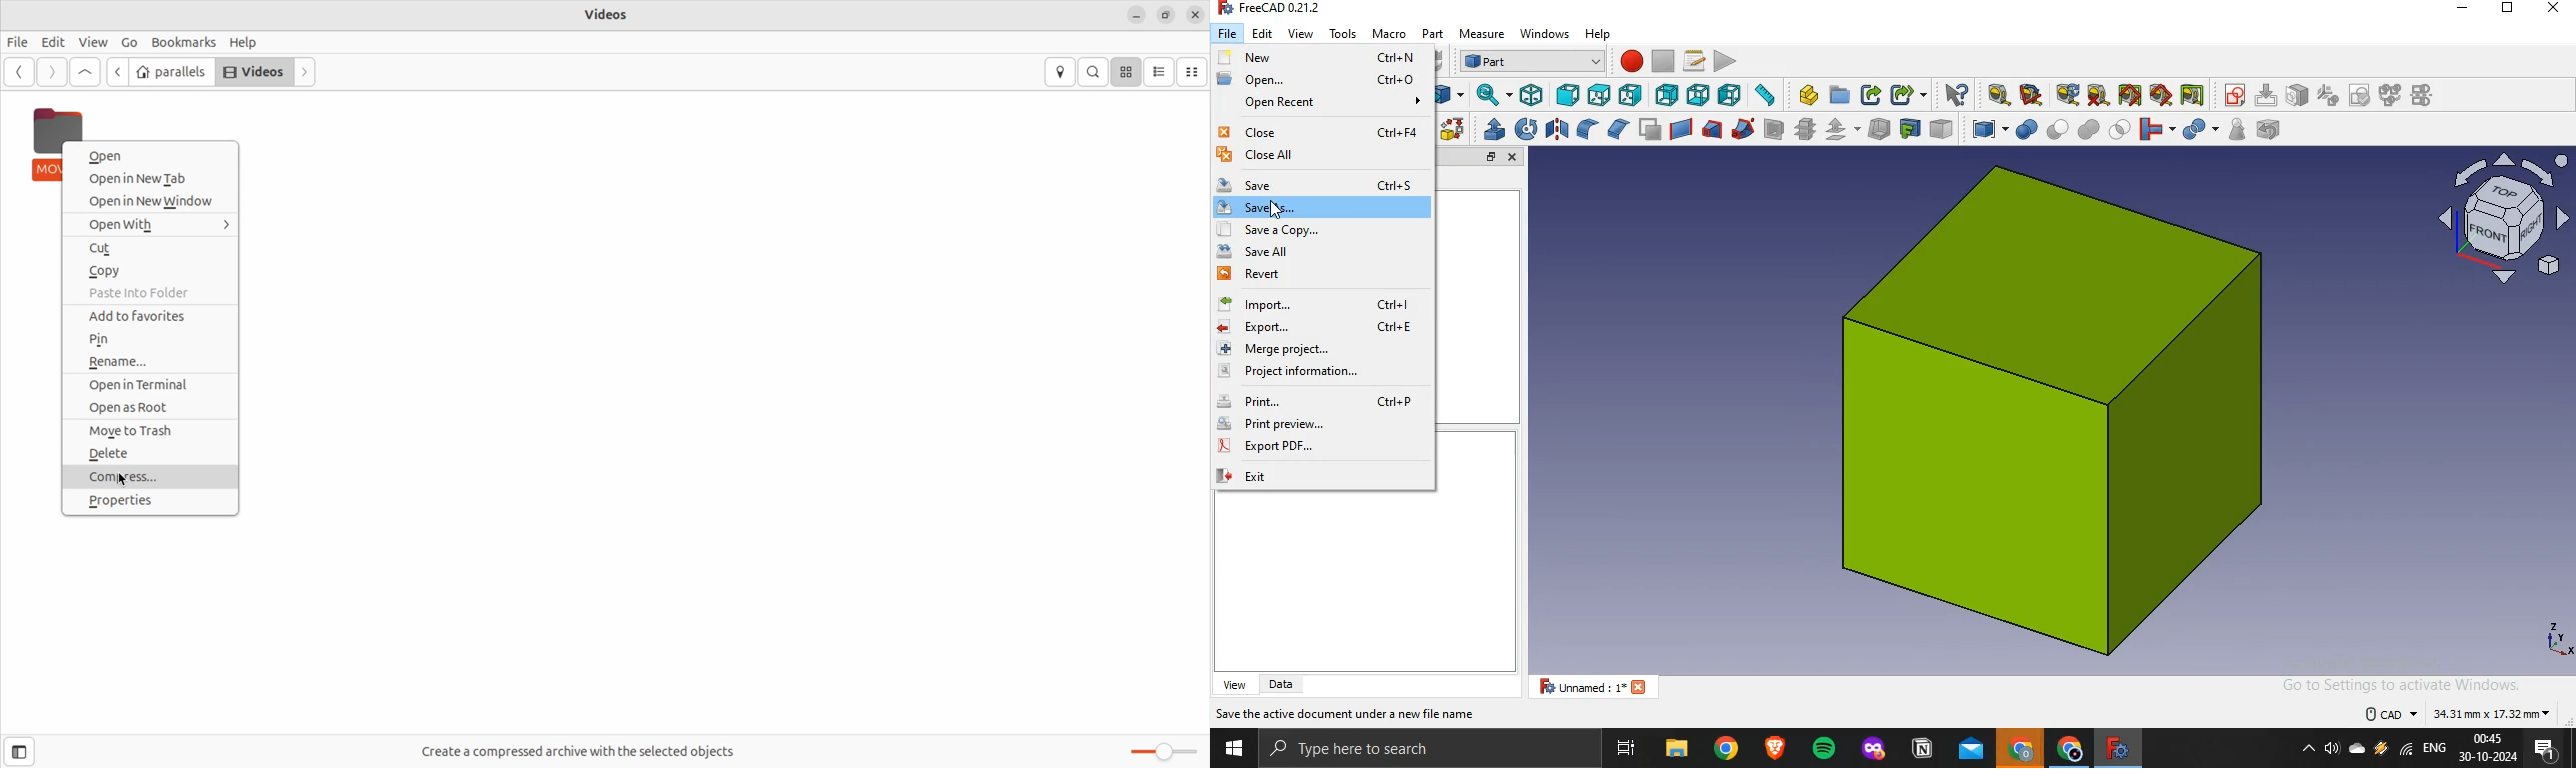 The image size is (2576, 784). Describe the element at coordinates (1742, 129) in the screenshot. I see `sweep` at that location.